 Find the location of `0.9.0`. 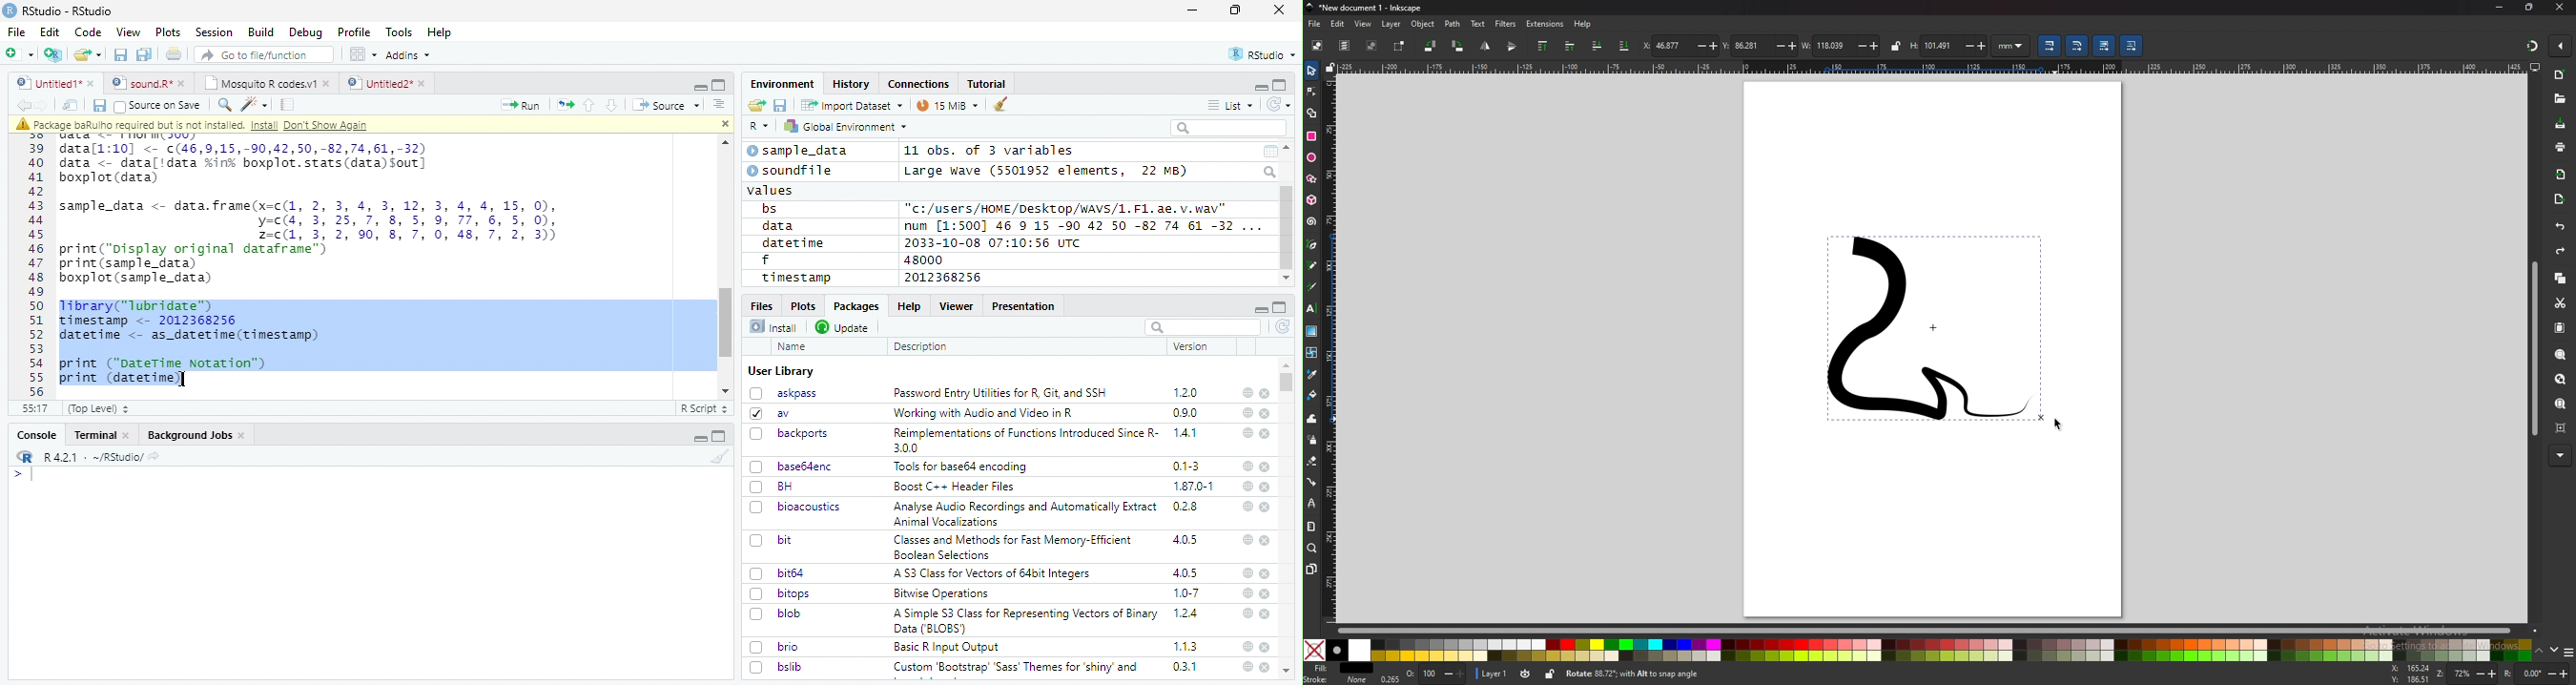

0.9.0 is located at coordinates (1185, 413).